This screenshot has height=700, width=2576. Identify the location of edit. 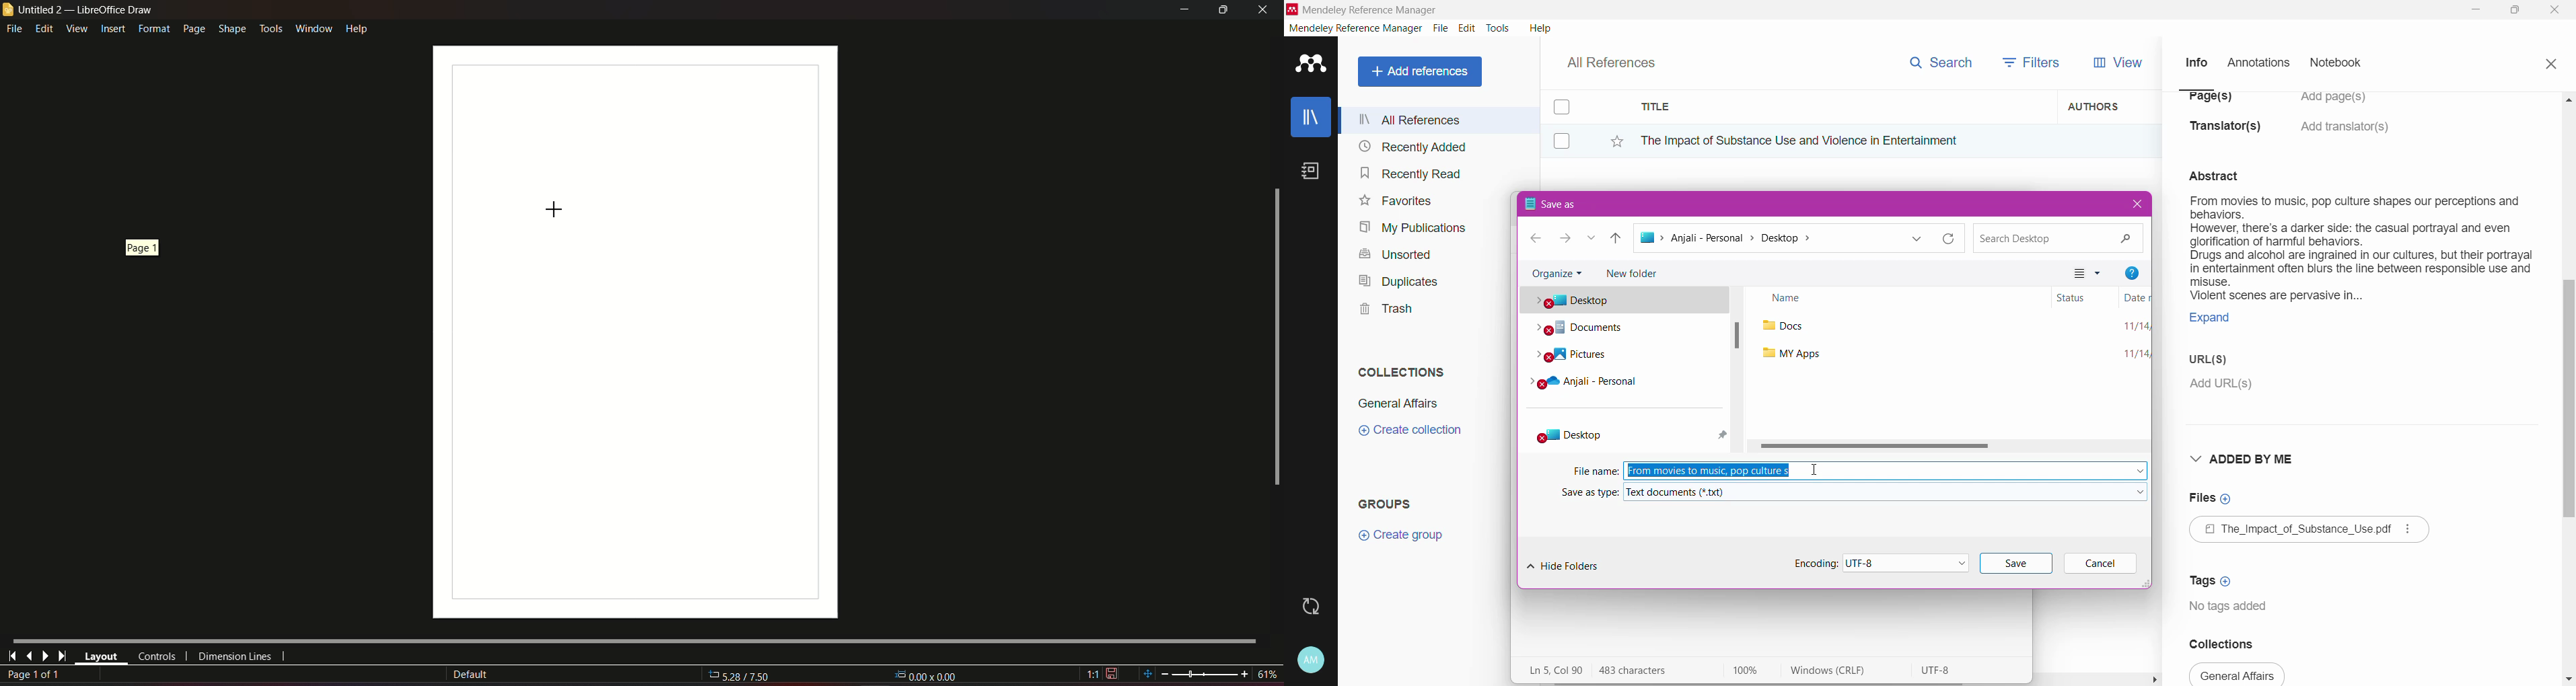
(45, 28).